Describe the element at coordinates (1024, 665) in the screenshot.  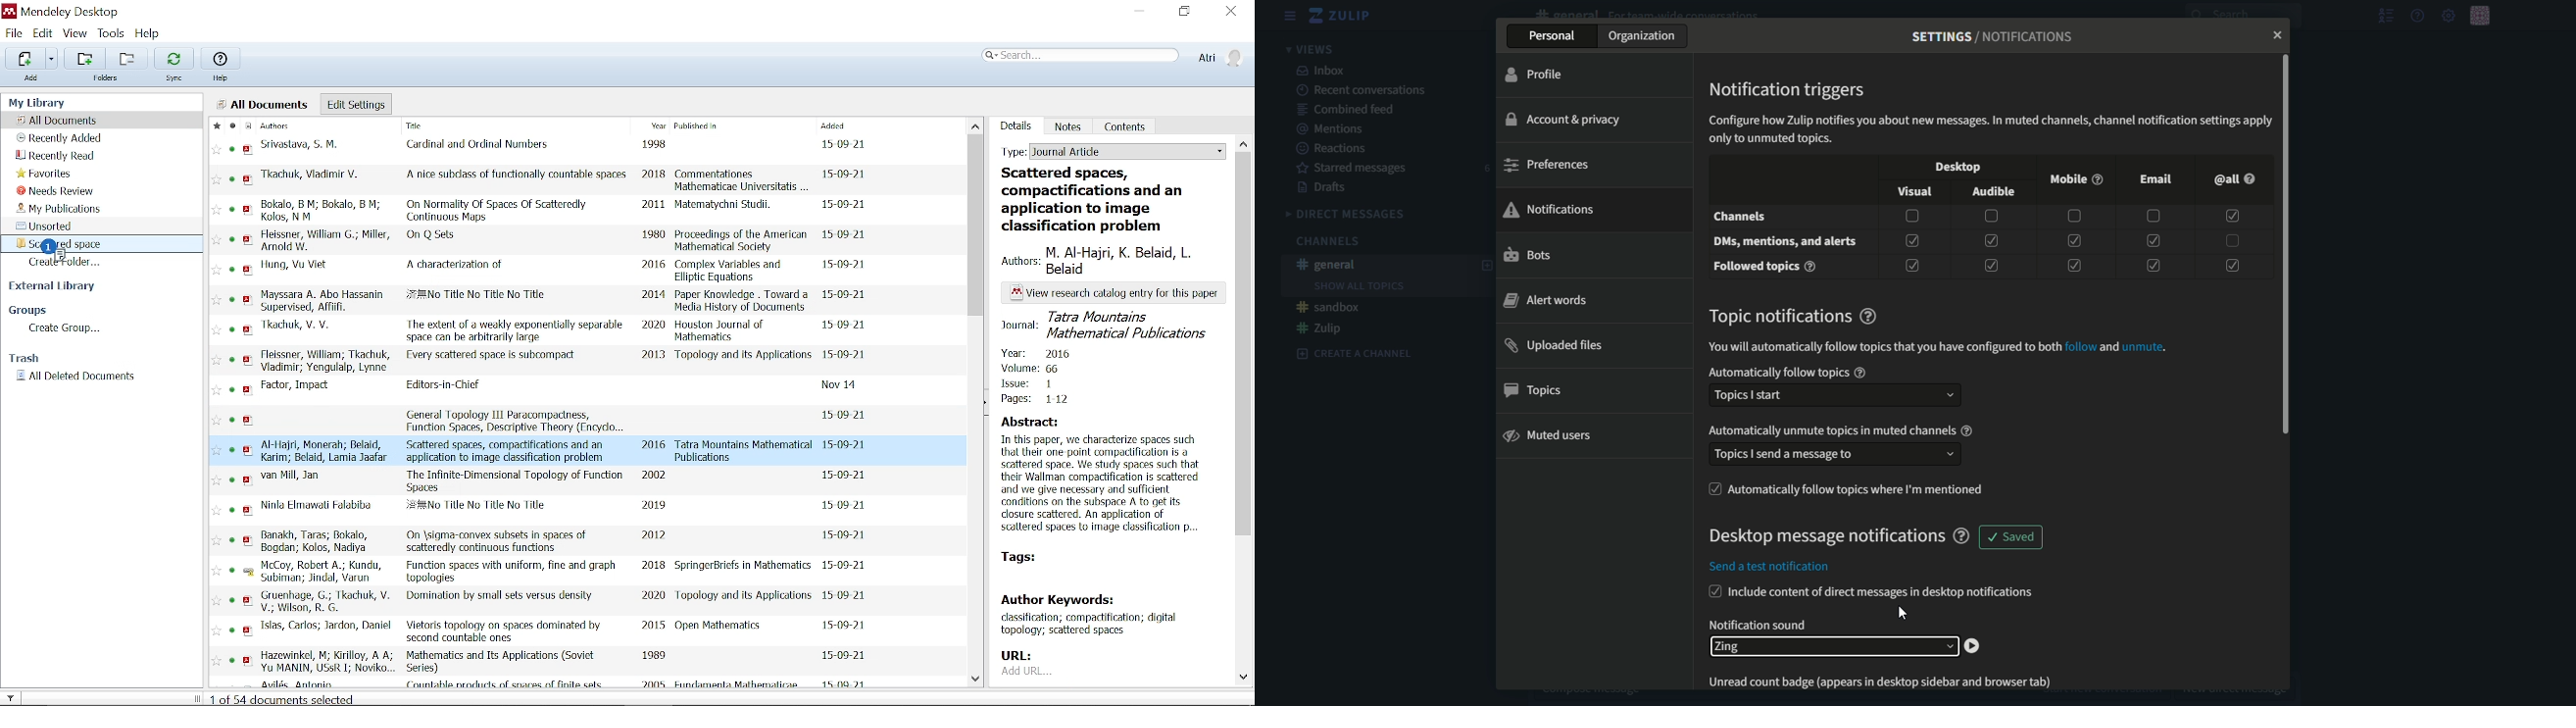
I see `URL` at that location.